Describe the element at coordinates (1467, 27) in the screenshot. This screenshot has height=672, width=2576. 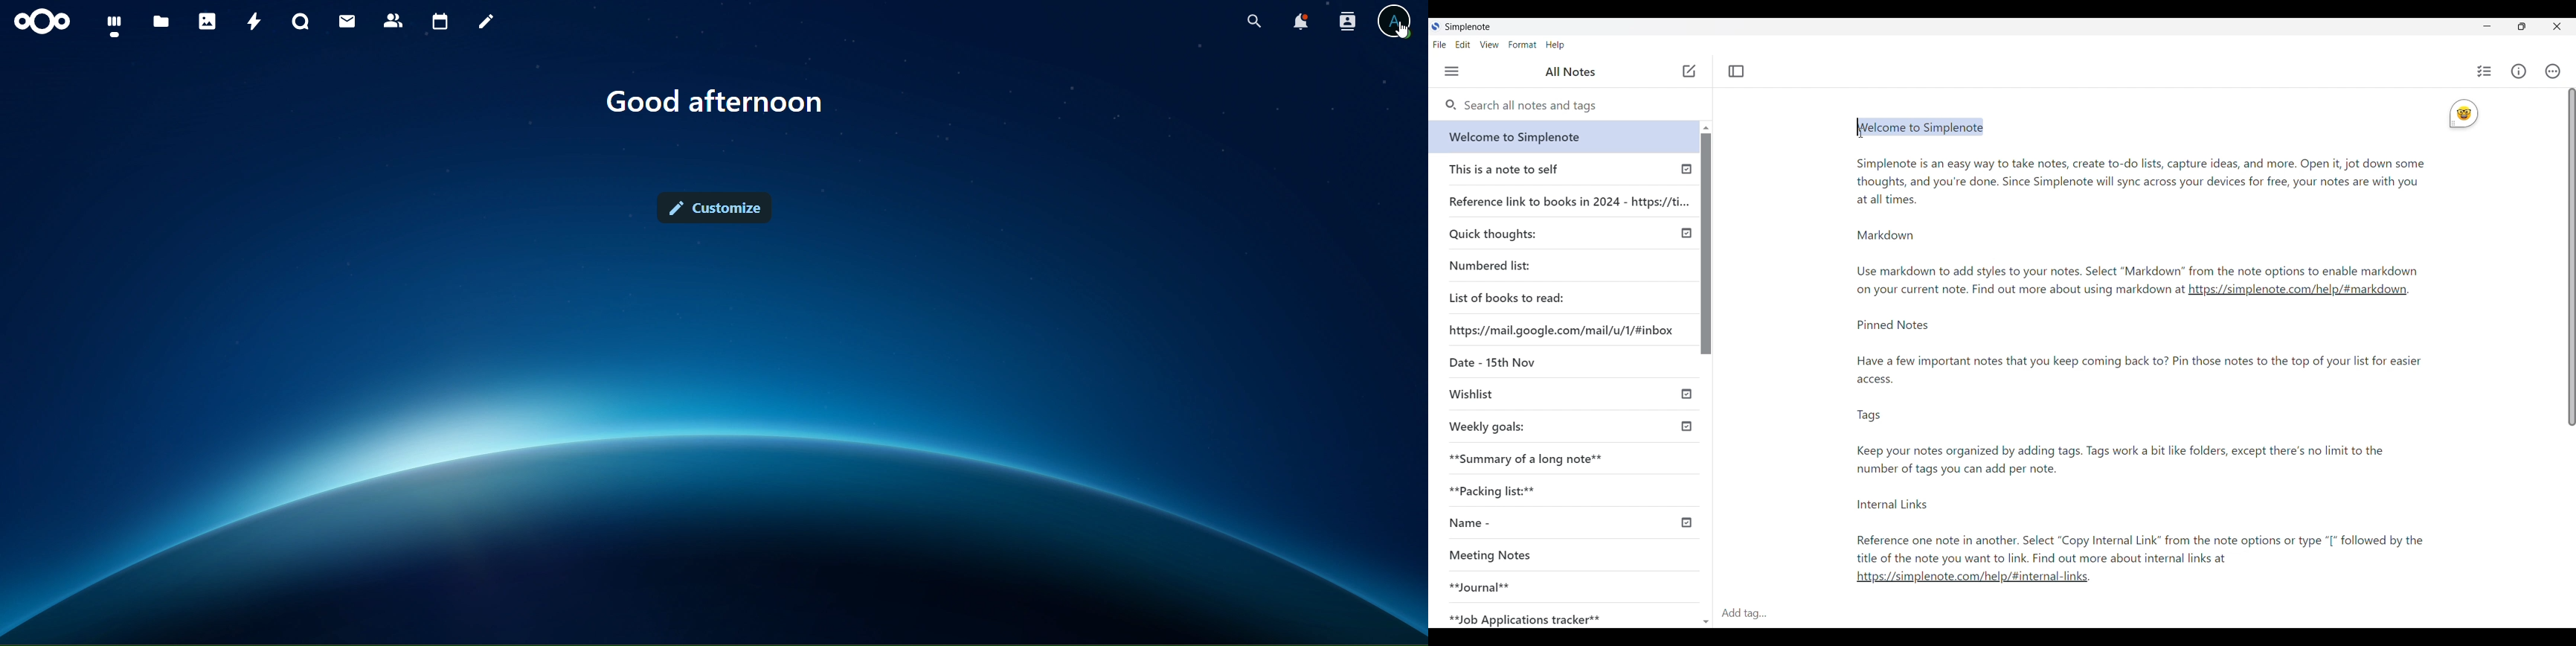
I see `Software name` at that location.